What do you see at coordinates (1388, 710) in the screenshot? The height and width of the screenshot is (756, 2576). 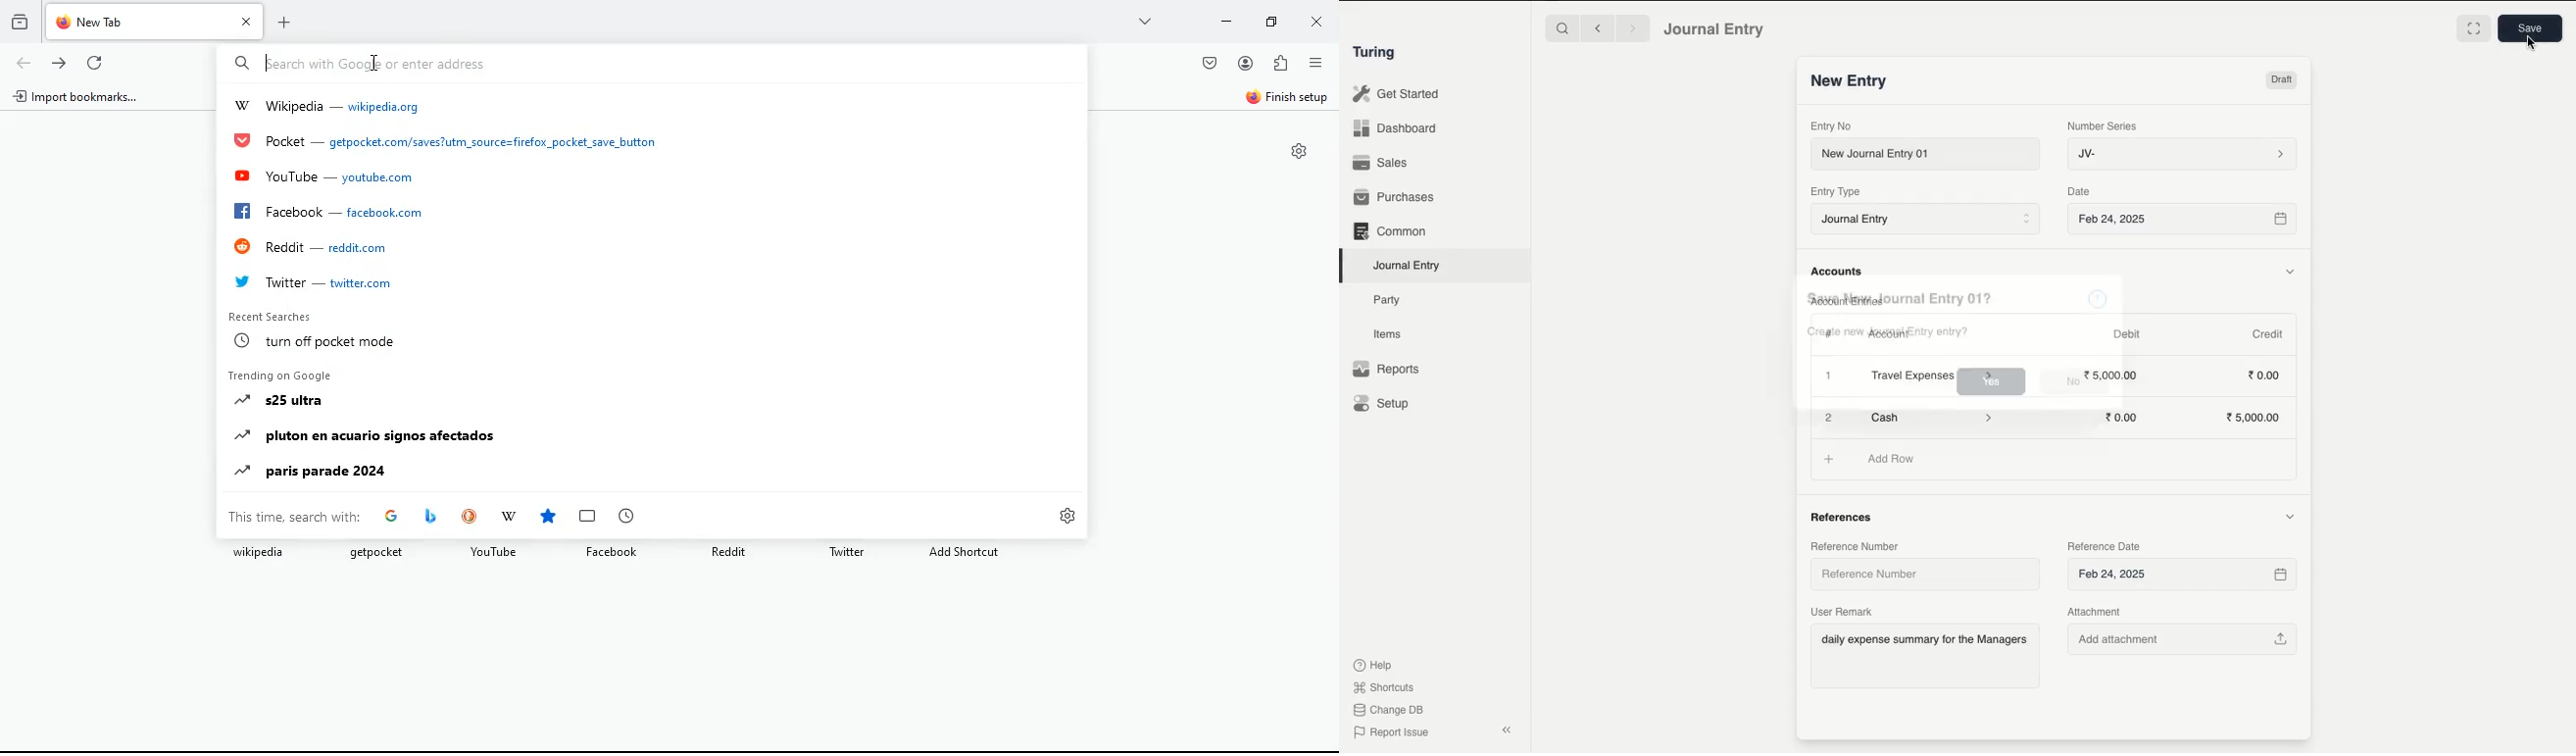 I see `Change DB` at bounding box center [1388, 710].